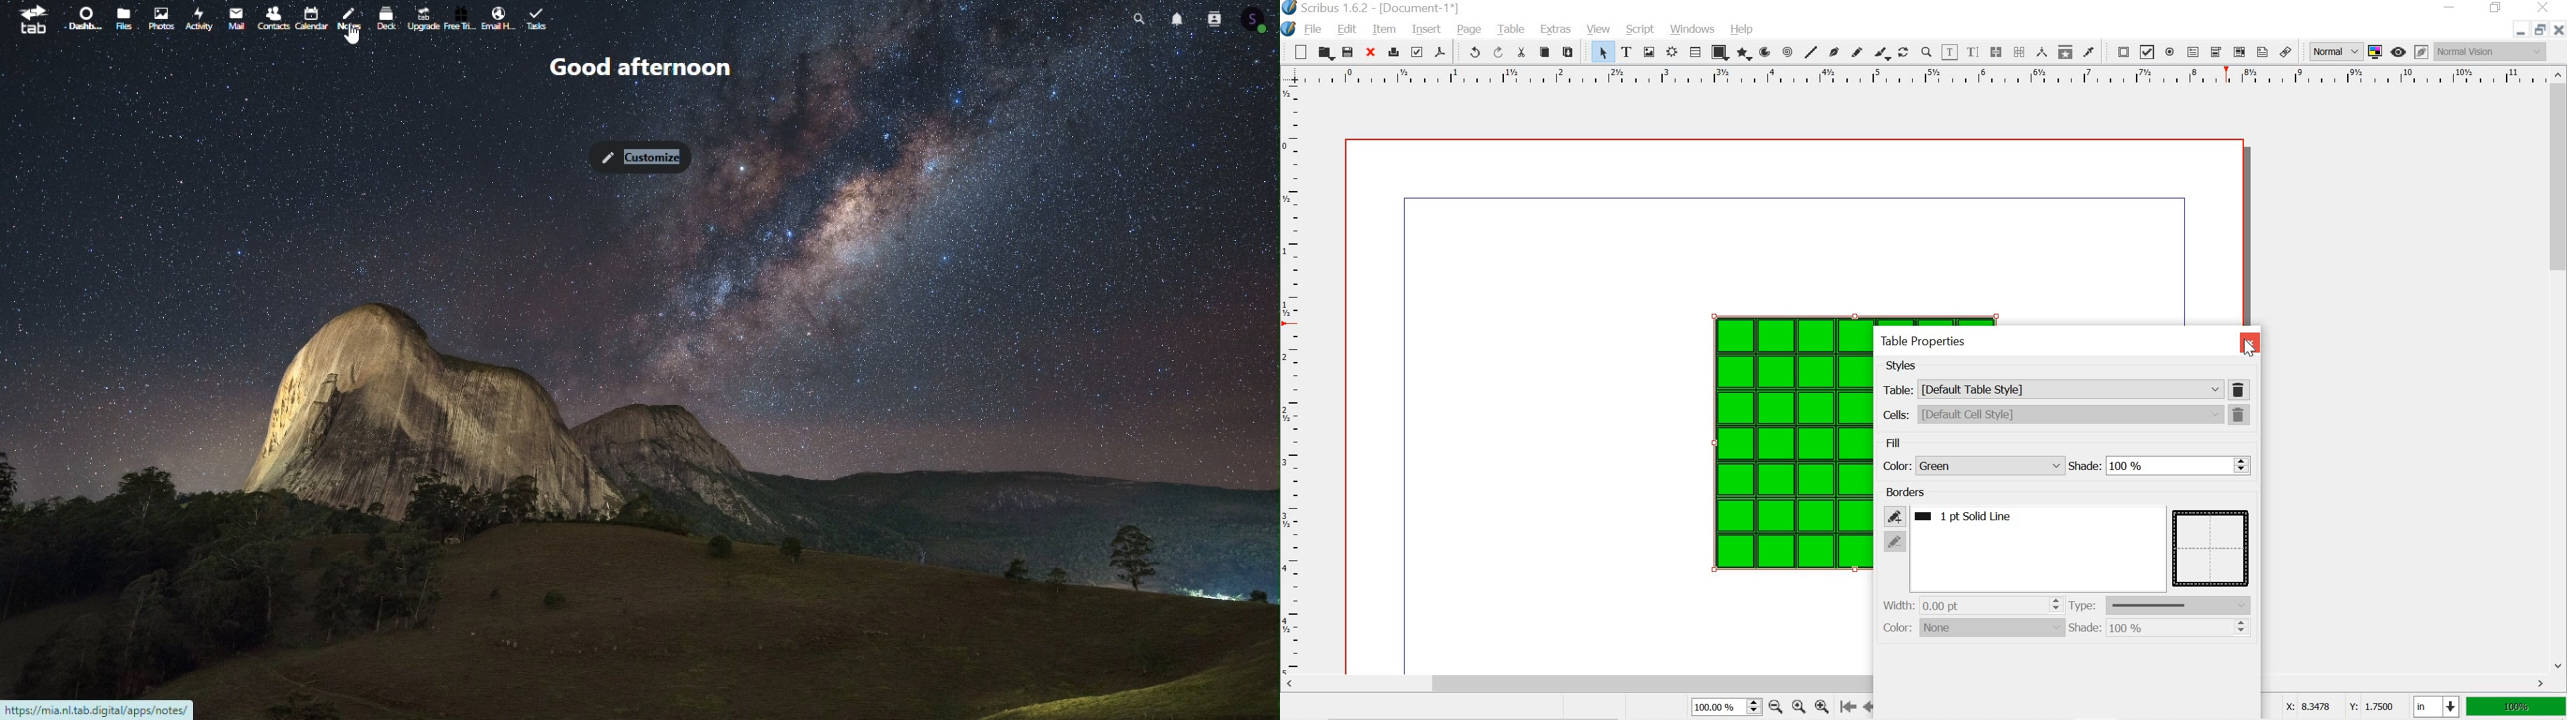 This screenshot has width=2576, height=728. I want to click on select item, so click(1602, 53).